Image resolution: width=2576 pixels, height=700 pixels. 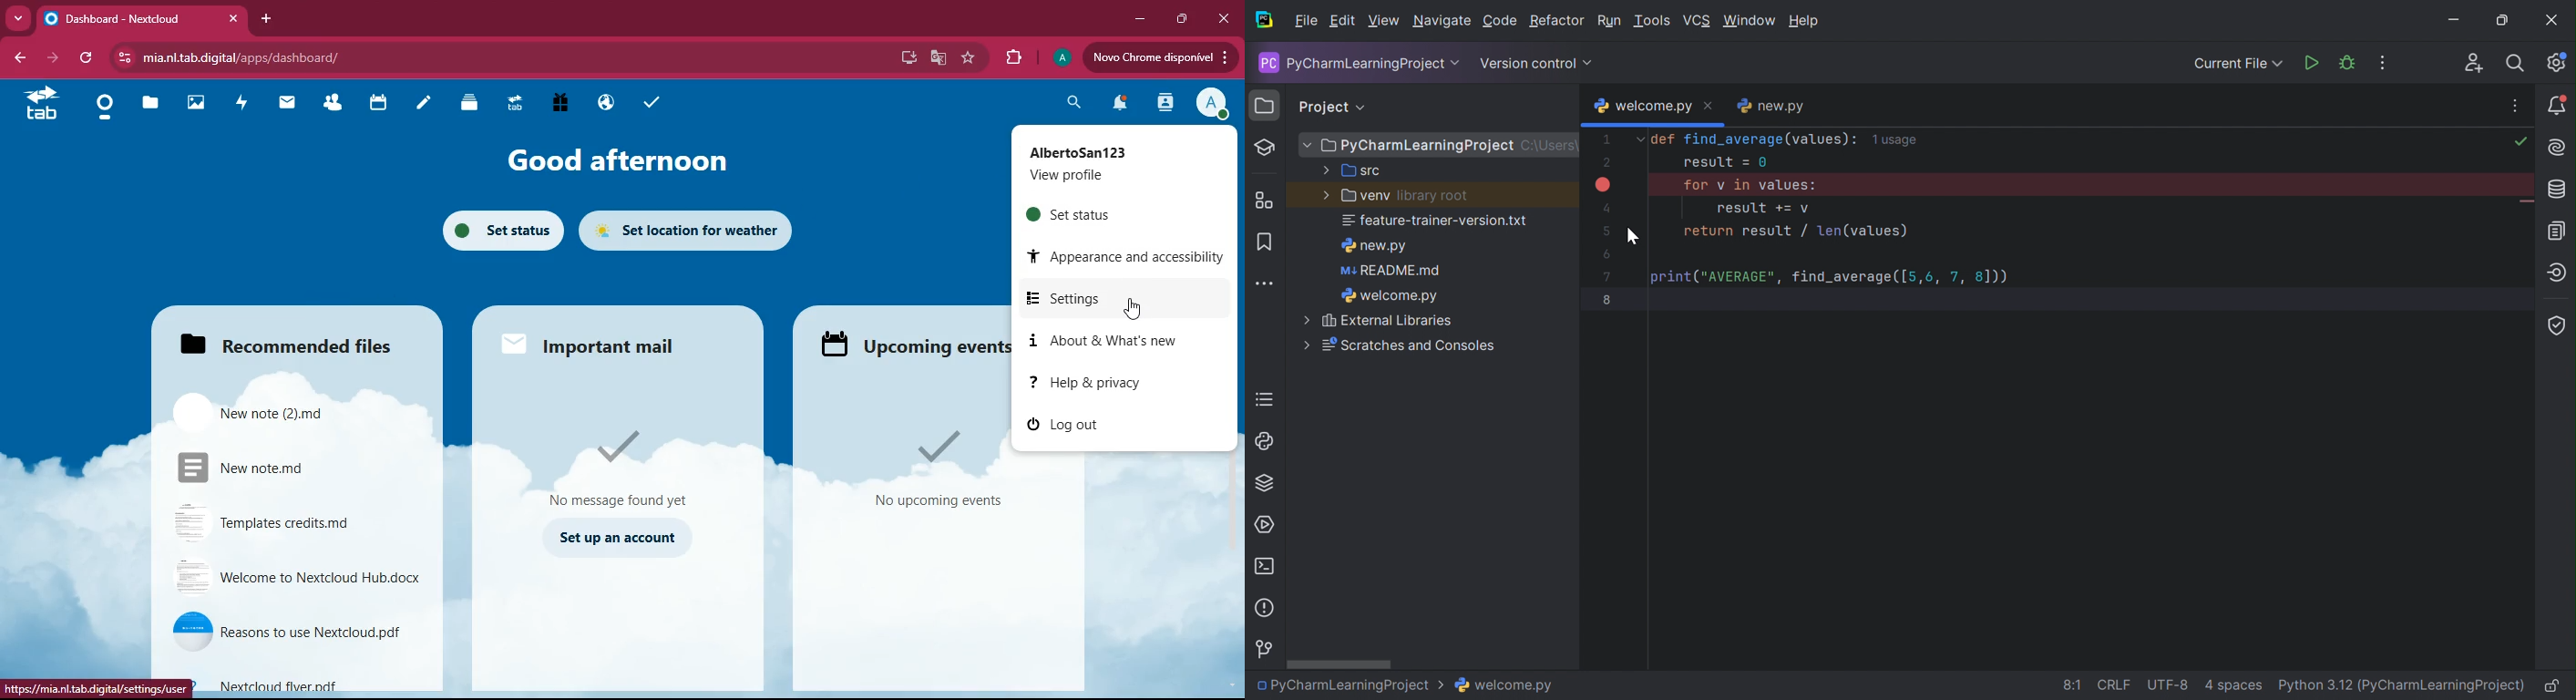 What do you see at coordinates (1633, 237) in the screenshot?
I see `Cursor` at bounding box center [1633, 237].